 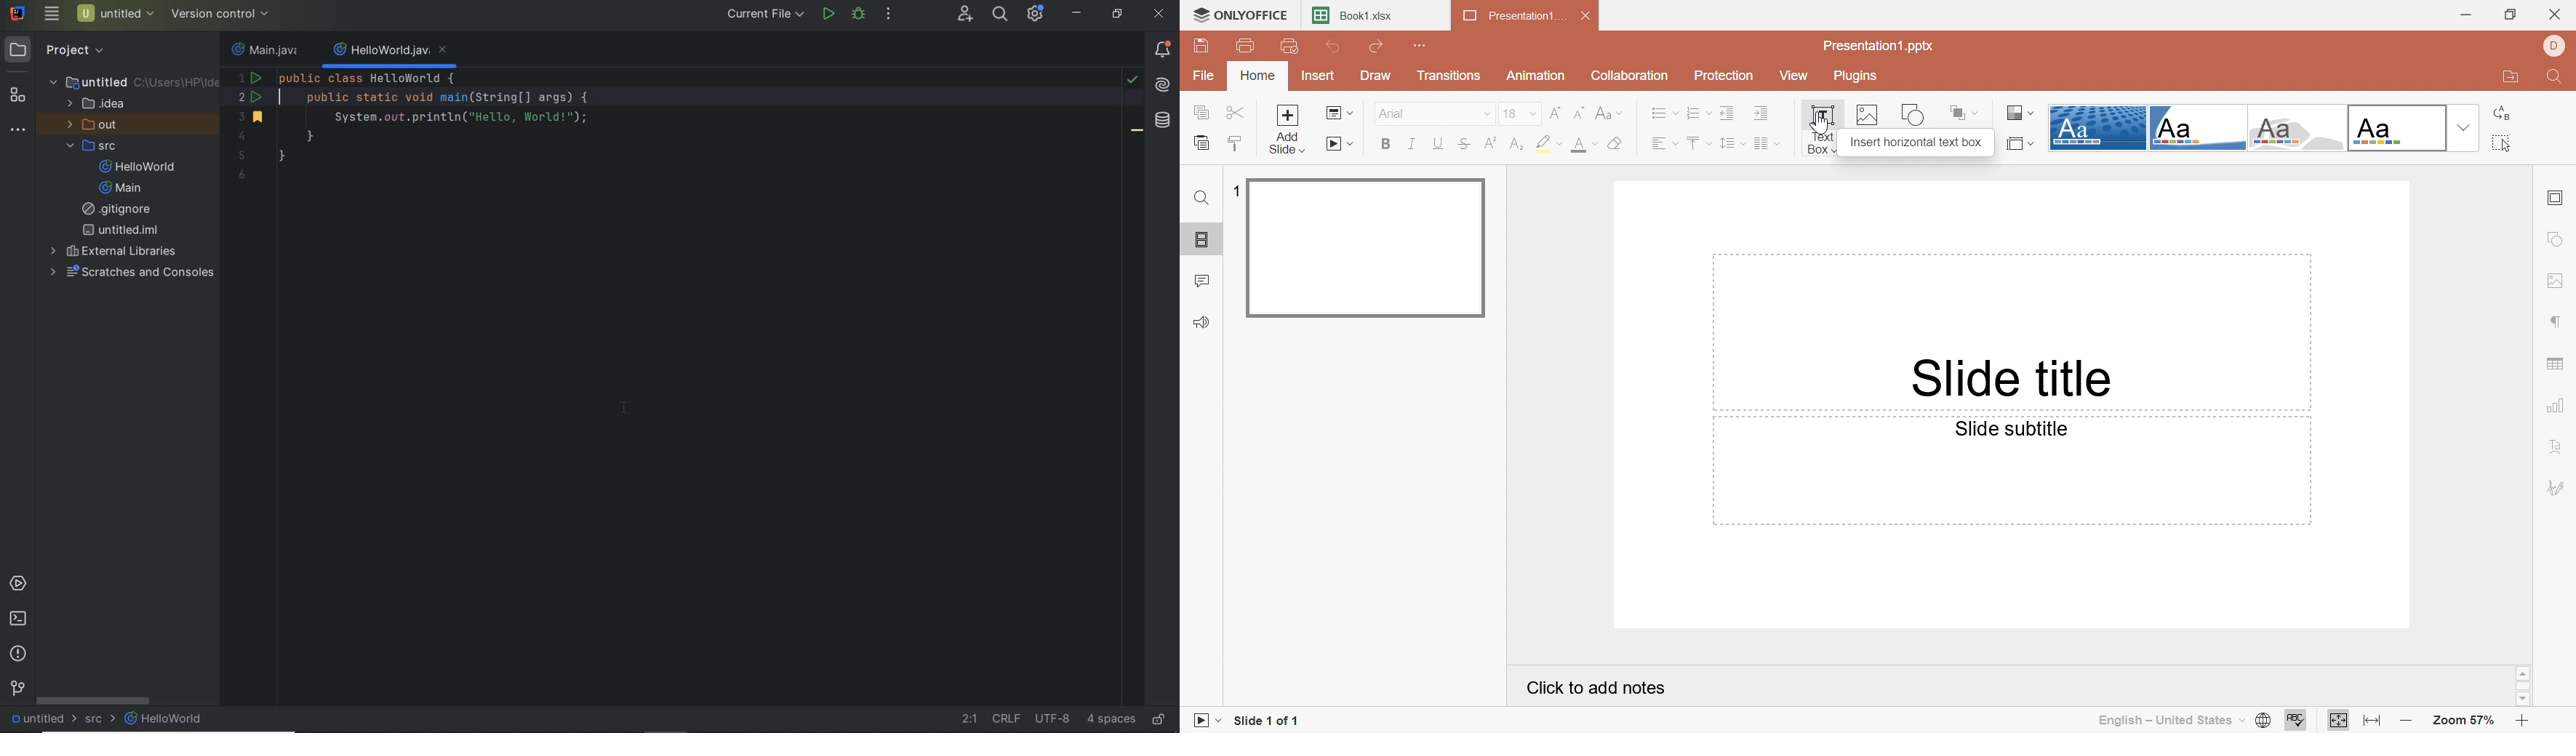 What do you see at coordinates (124, 188) in the screenshot?
I see `Main` at bounding box center [124, 188].